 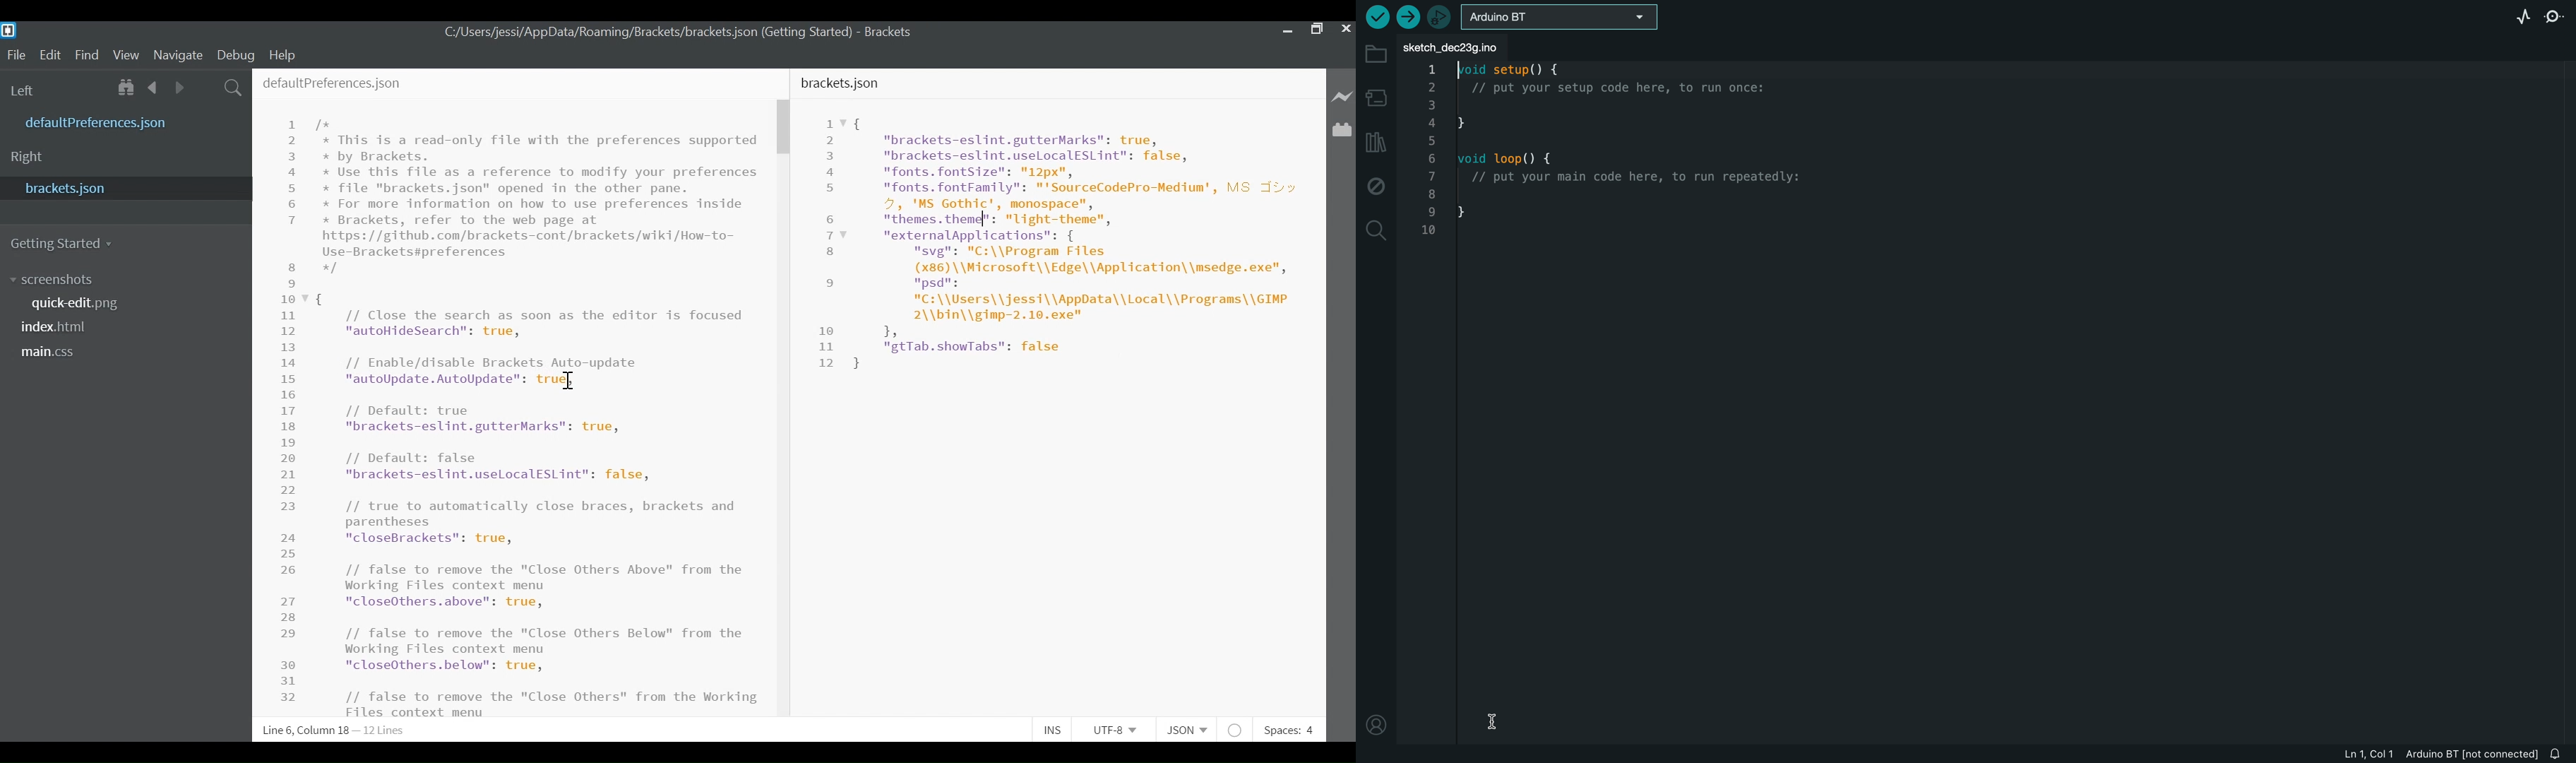 What do you see at coordinates (1292, 730) in the screenshot?
I see `Spaces` at bounding box center [1292, 730].